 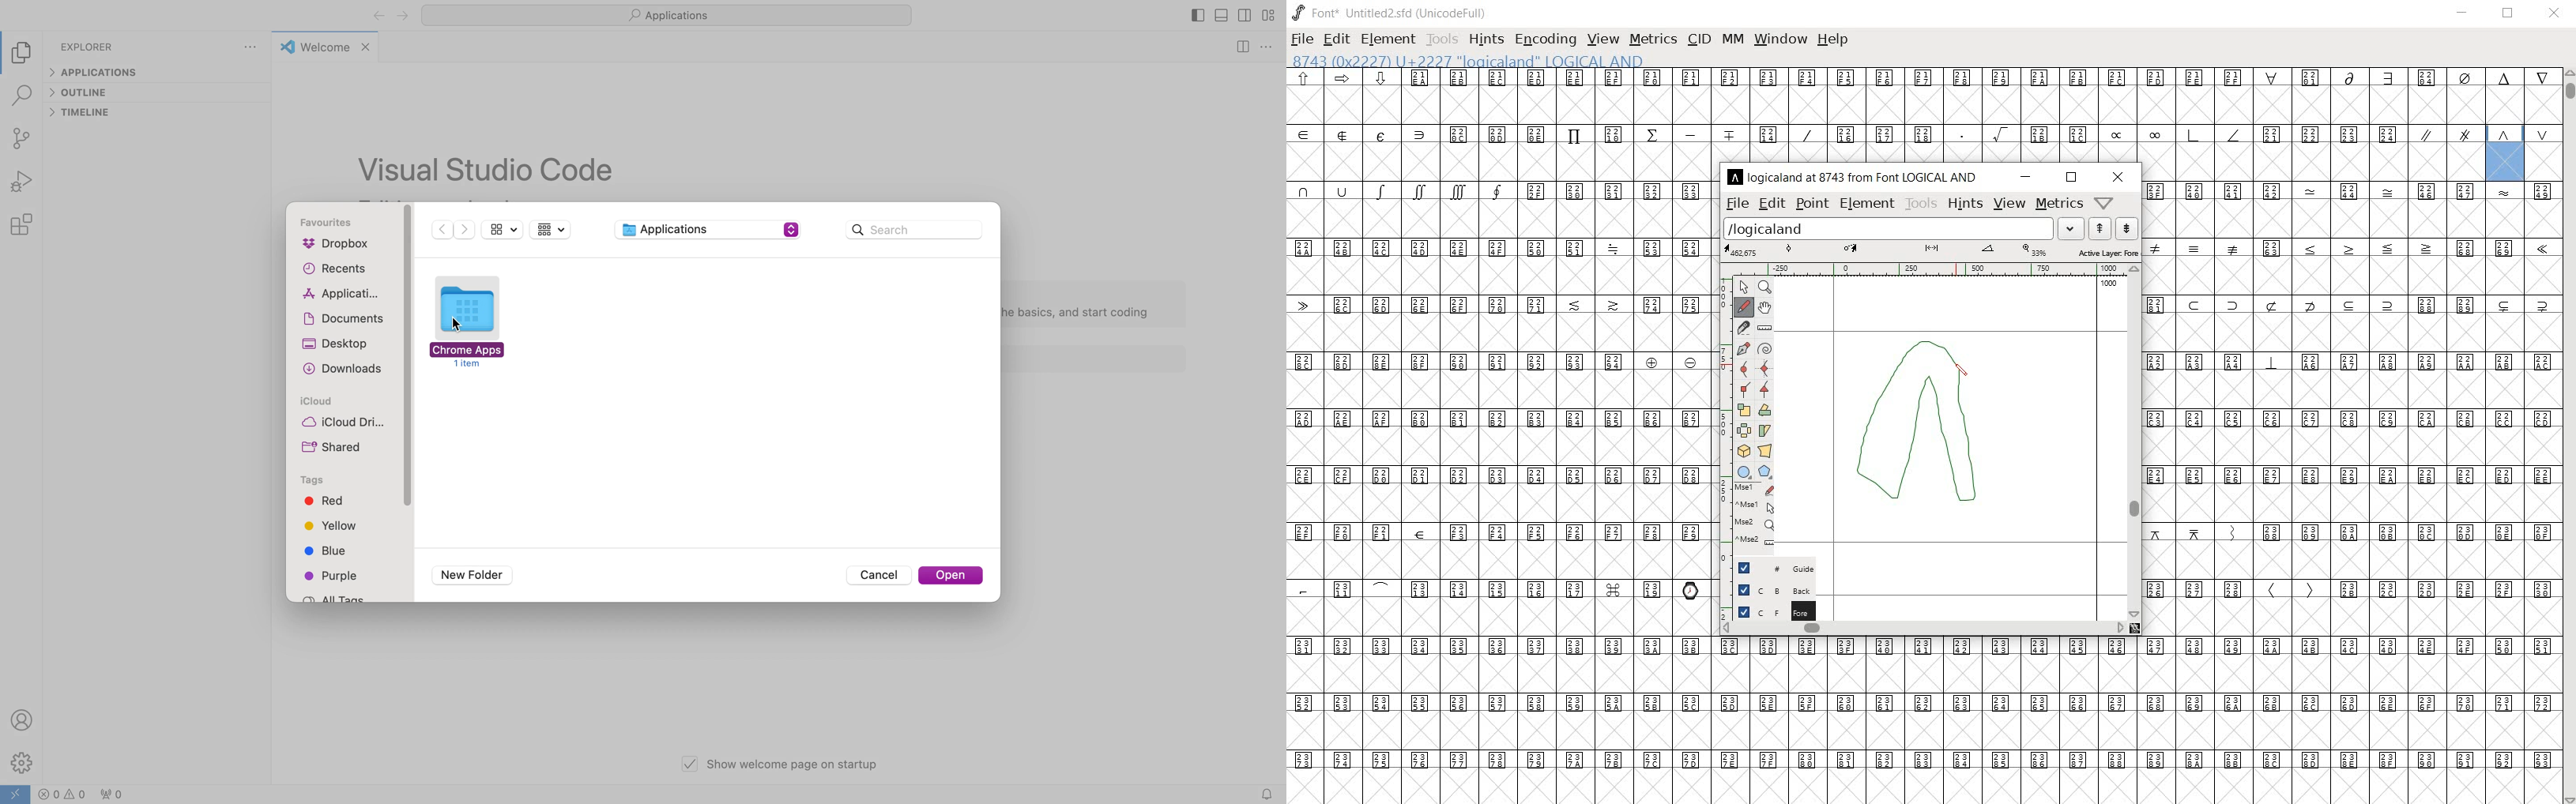 What do you see at coordinates (1745, 288) in the screenshot?
I see `POINTER` at bounding box center [1745, 288].